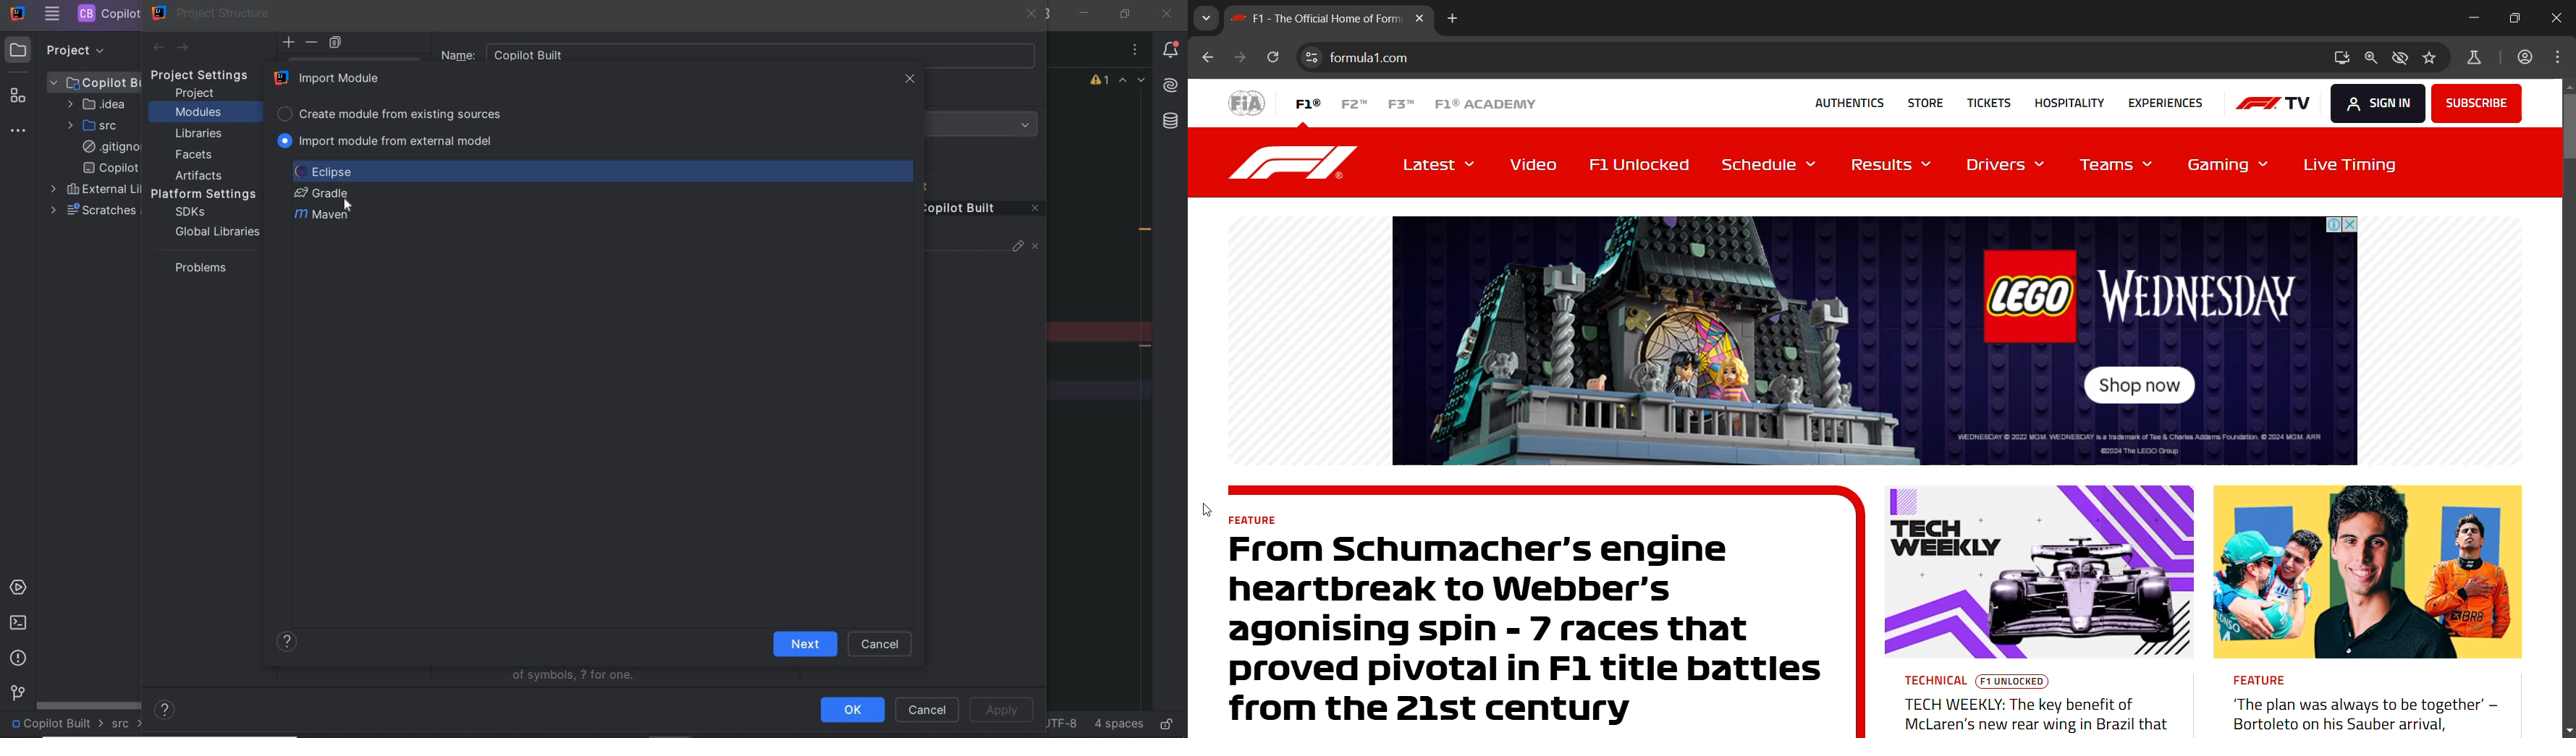 This screenshot has width=2576, height=756. What do you see at coordinates (2374, 101) in the screenshot?
I see `SGN IN` at bounding box center [2374, 101].